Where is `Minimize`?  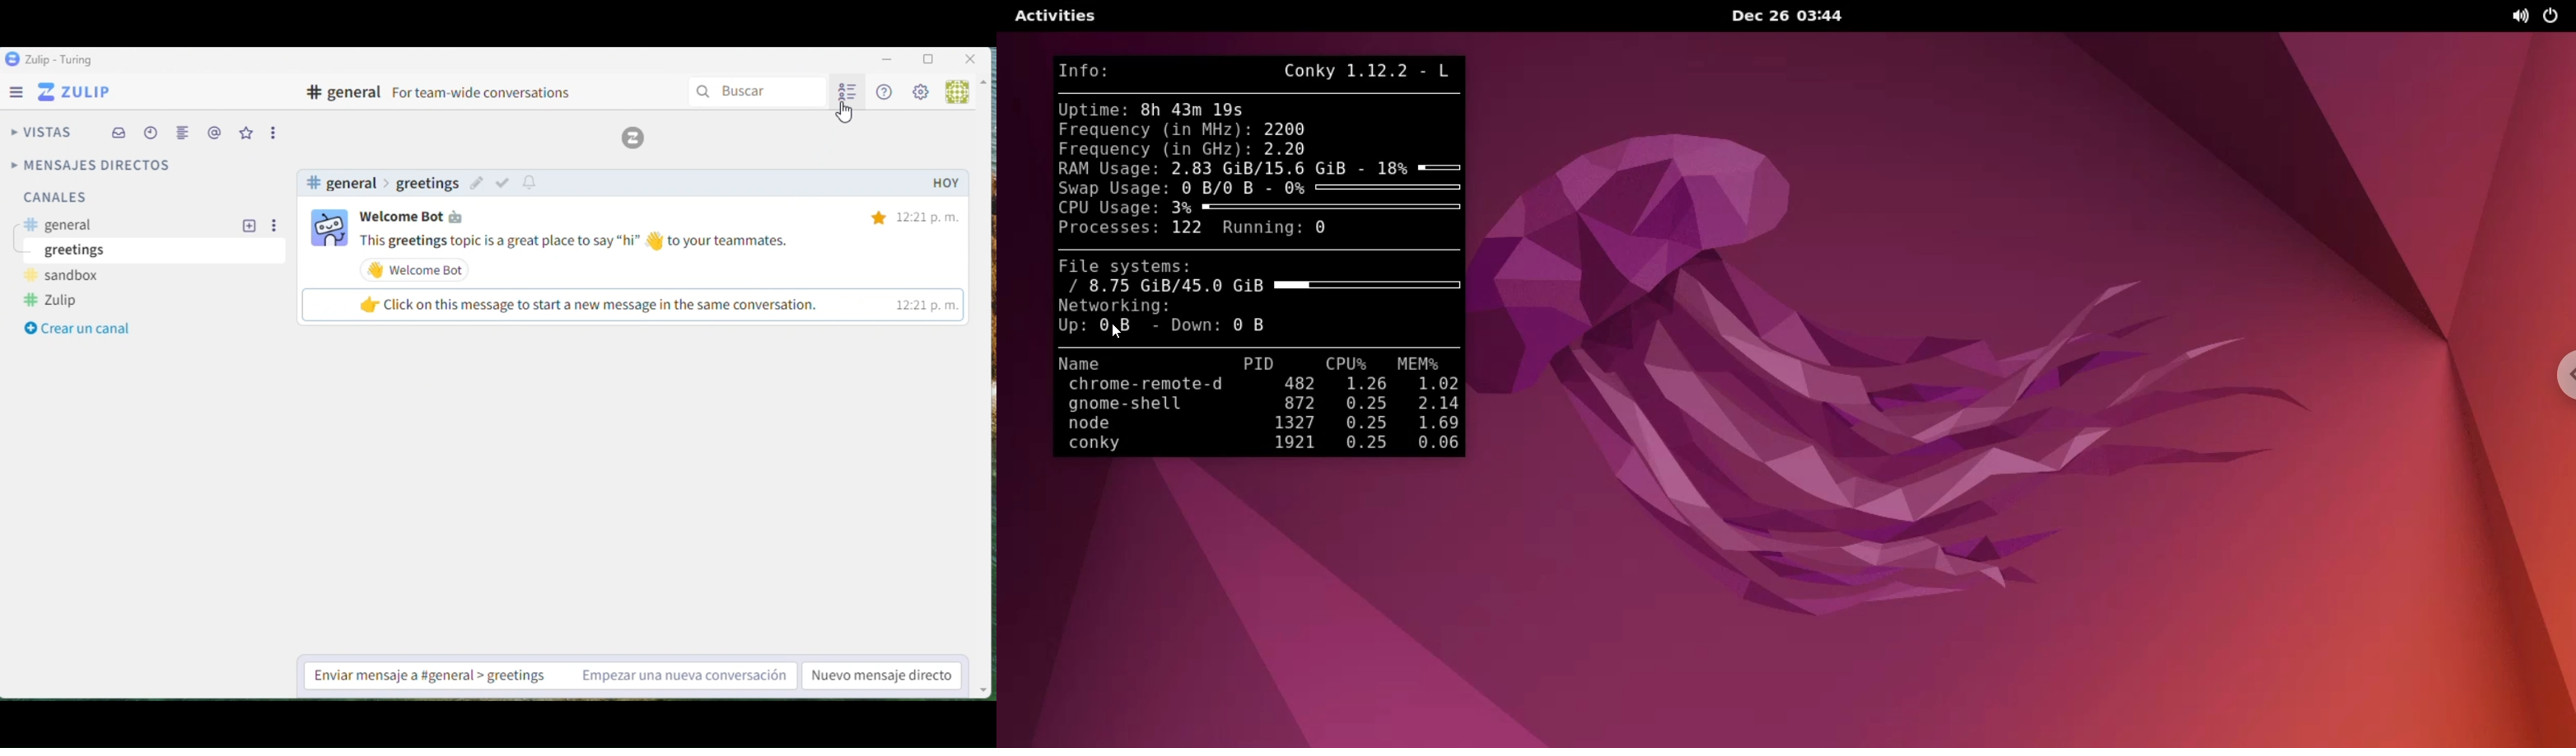
Minimize is located at coordinates (888, 57).